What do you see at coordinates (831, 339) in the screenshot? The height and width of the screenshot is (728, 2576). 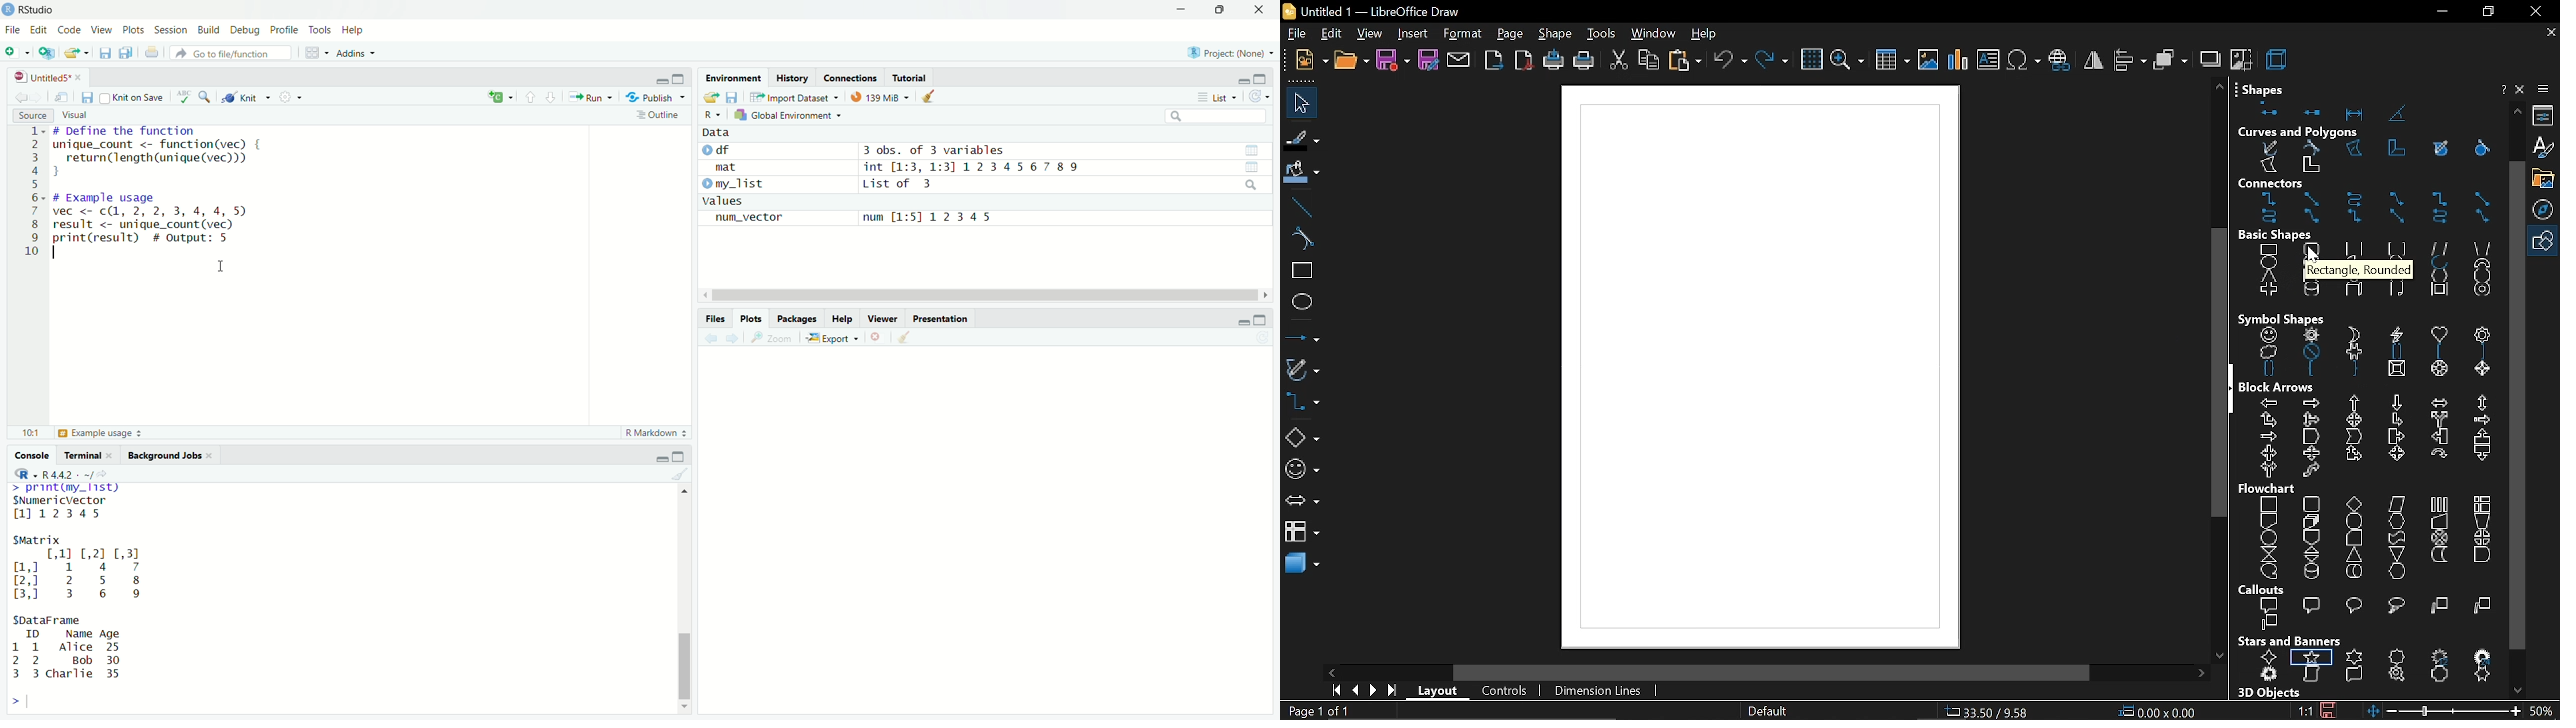 I see `Export` at bounding box center [831, 339].